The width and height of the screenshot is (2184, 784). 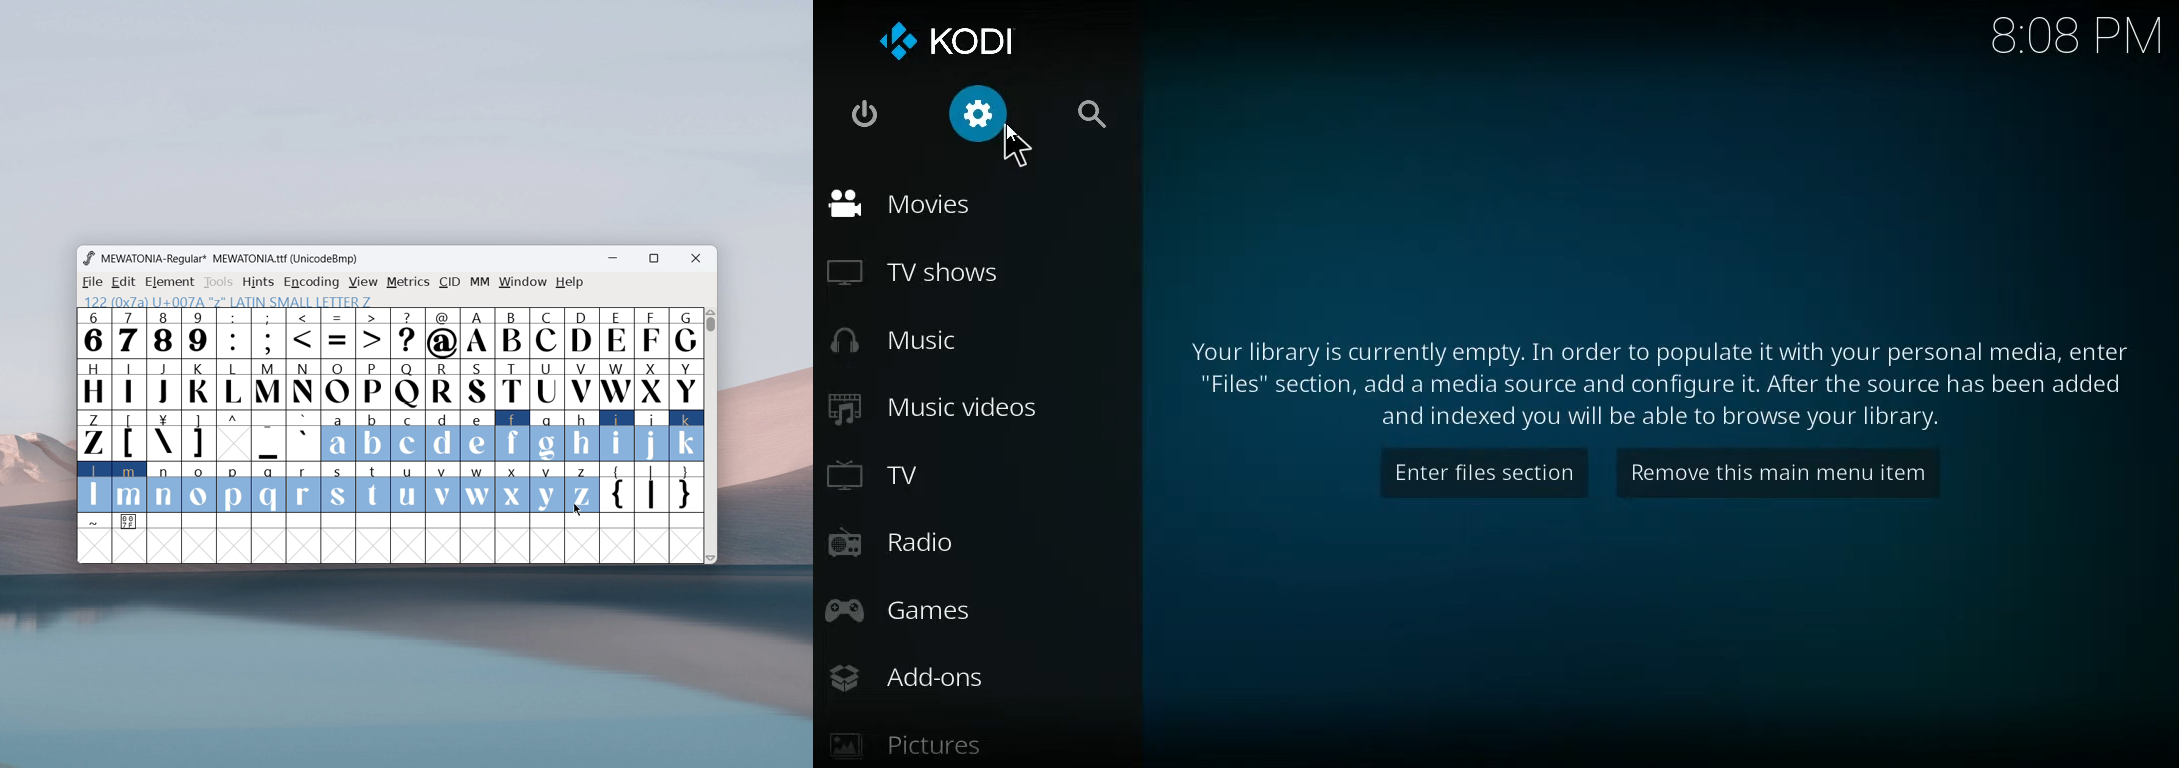 What do you see at coordinates (88, 258) in the screenshot?
I see `logo` at bounding box center [88, 258].